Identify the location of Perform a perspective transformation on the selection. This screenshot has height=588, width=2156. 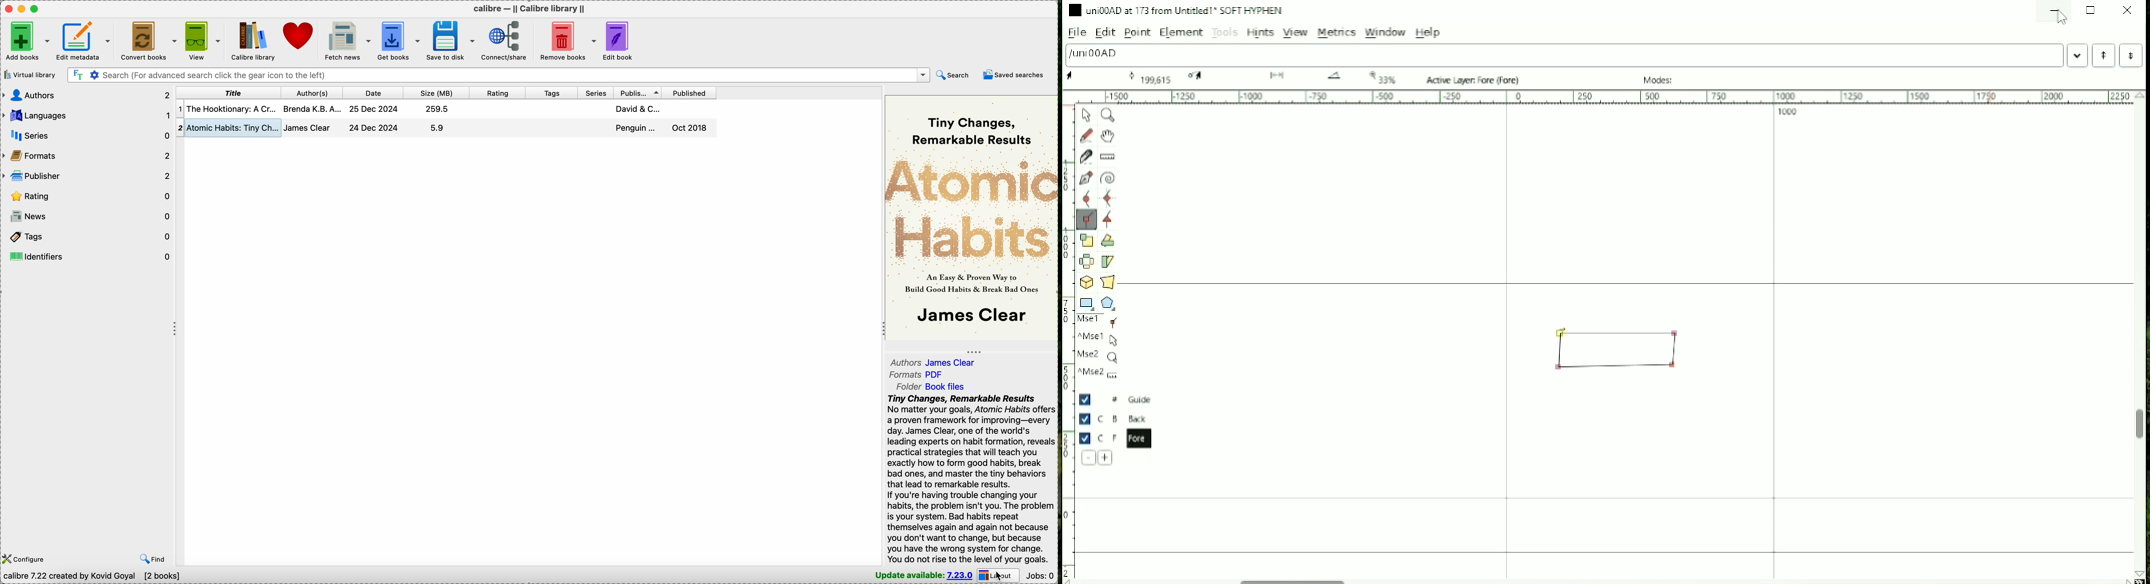
(1108, 281).